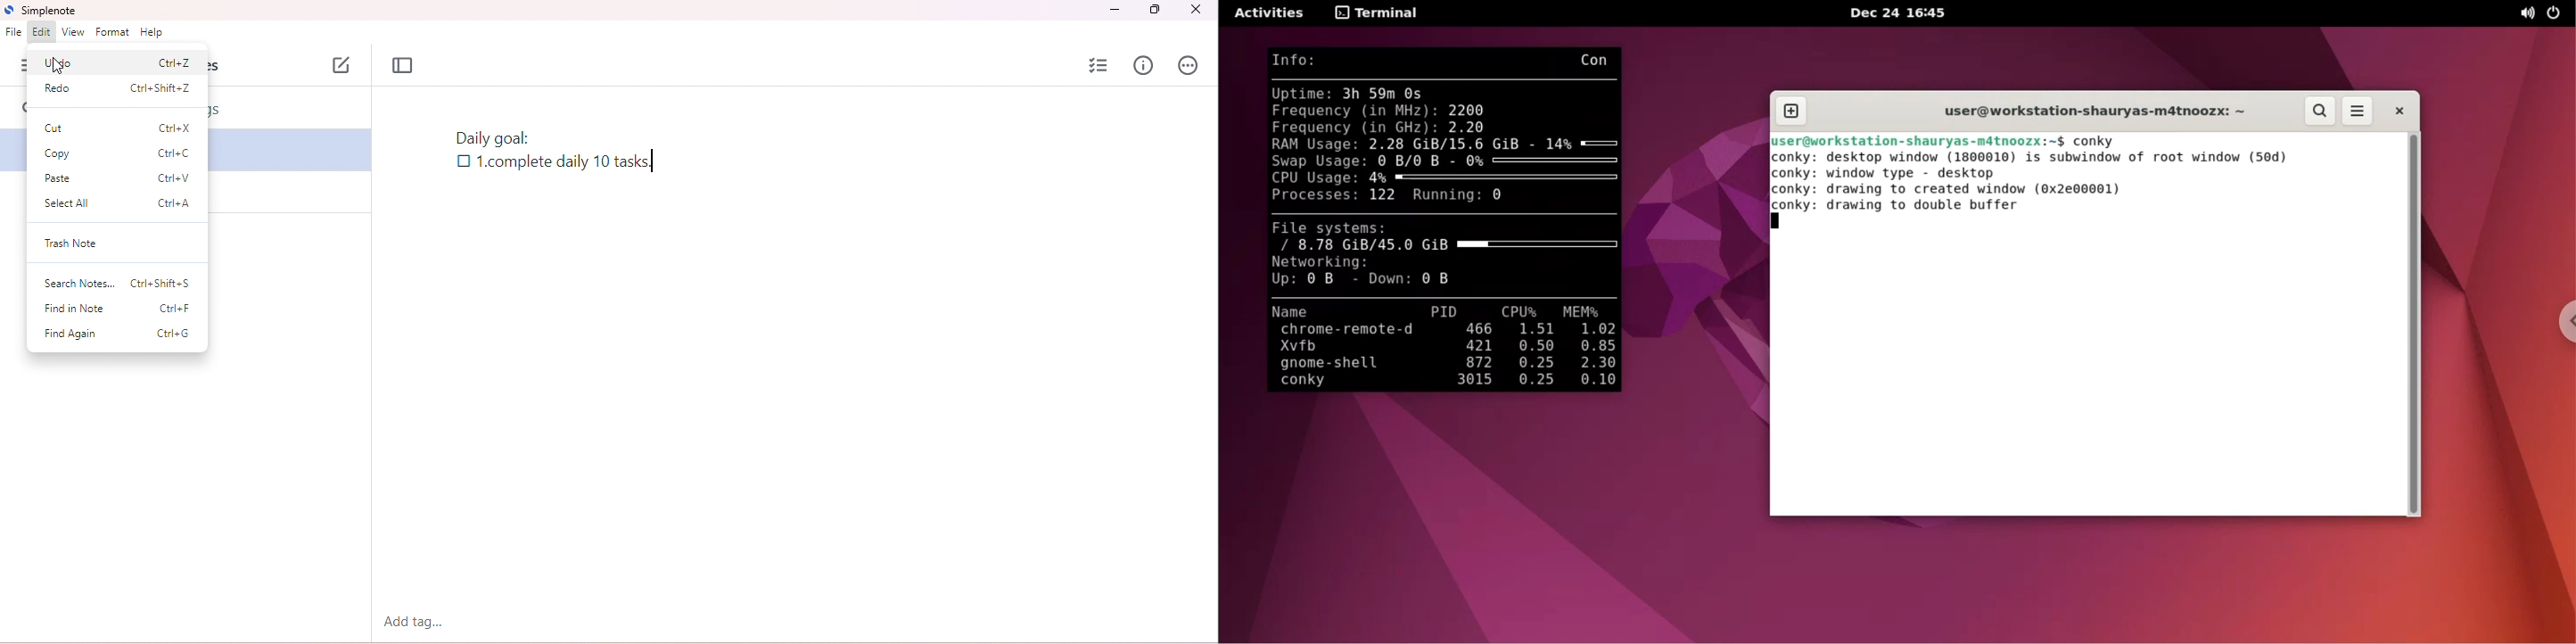 This screenshot has width=2576, height=644. I want to click on help, so click(152, 33).